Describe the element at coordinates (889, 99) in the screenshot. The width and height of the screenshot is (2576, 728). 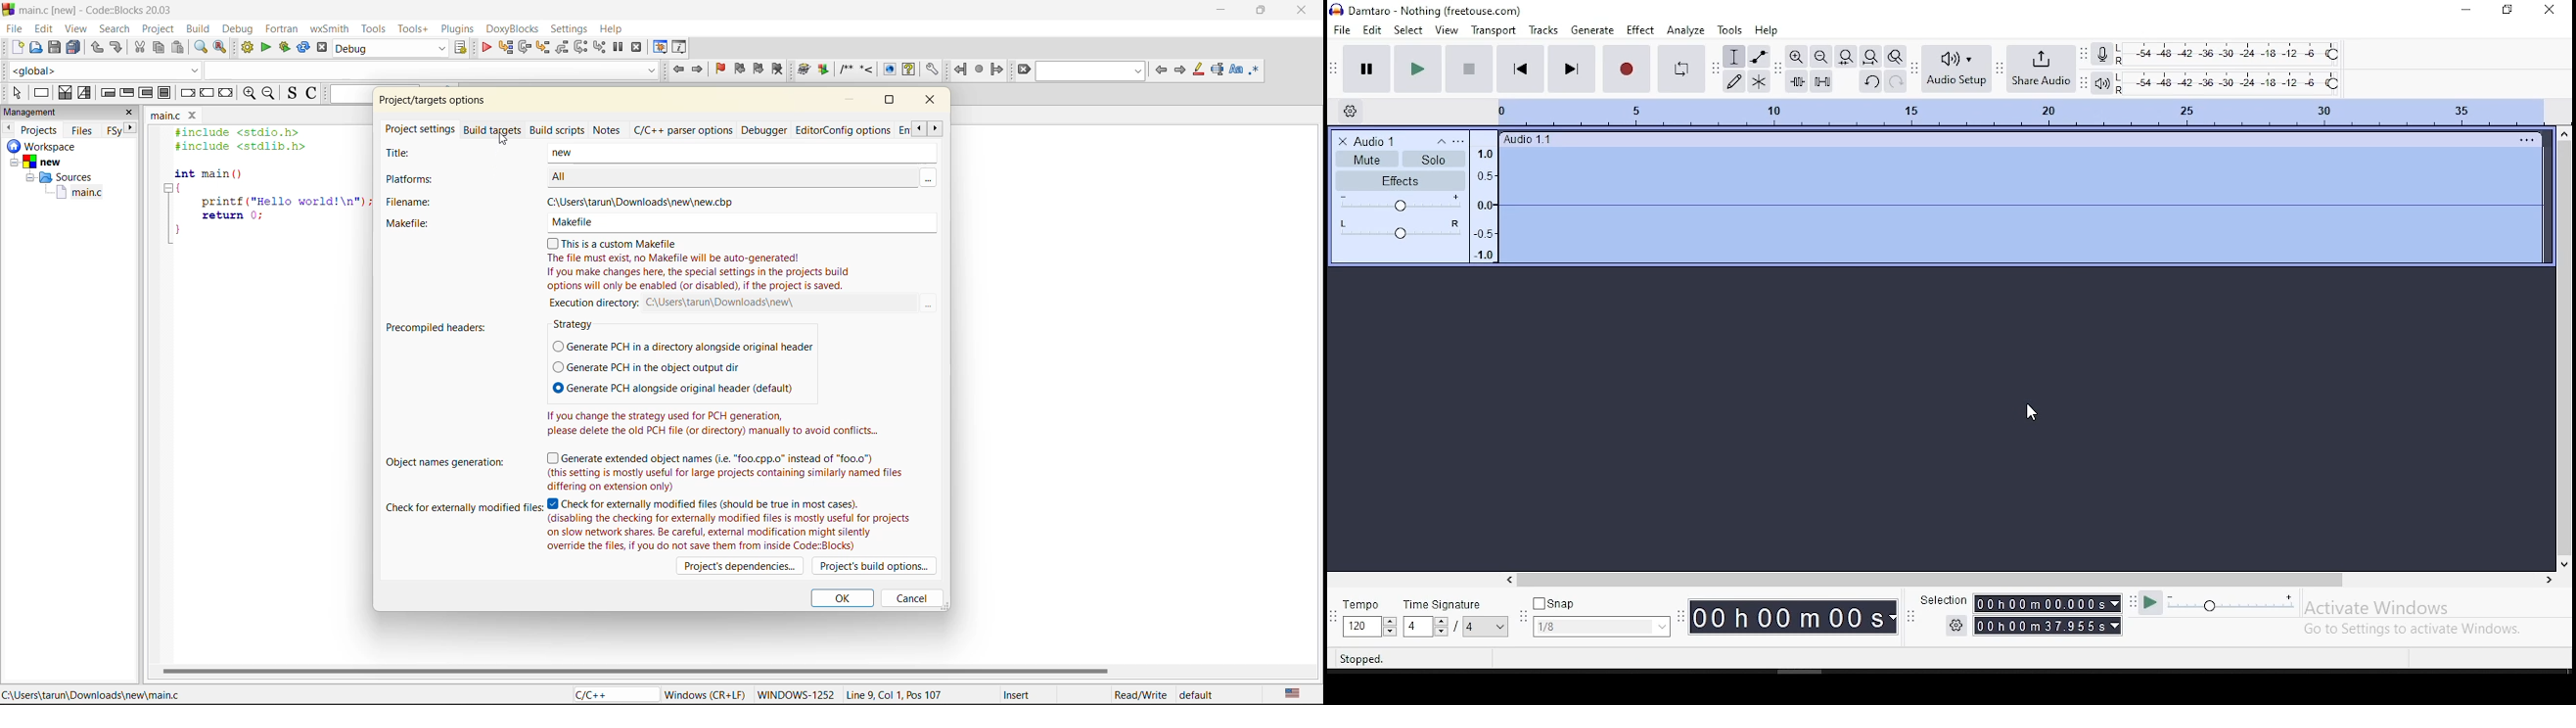
I see `maximize` at that location.